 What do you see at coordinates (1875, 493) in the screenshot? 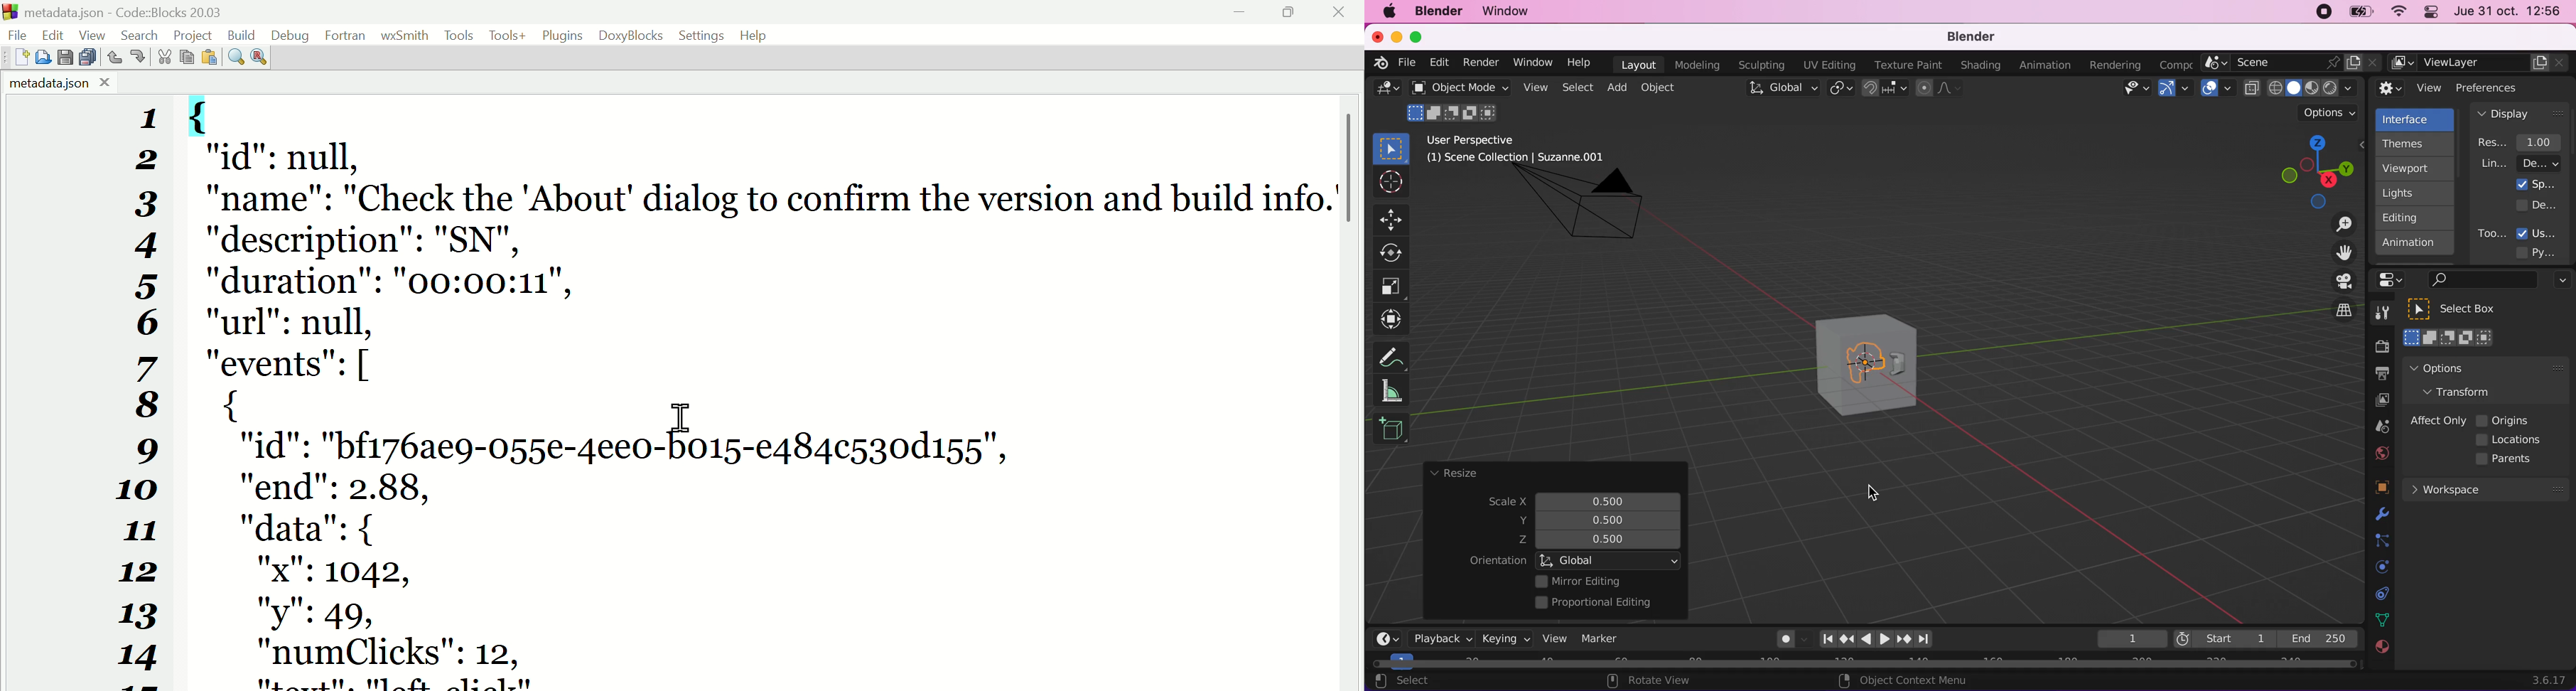
I see `cursor` at bounding box center [1875, 493].